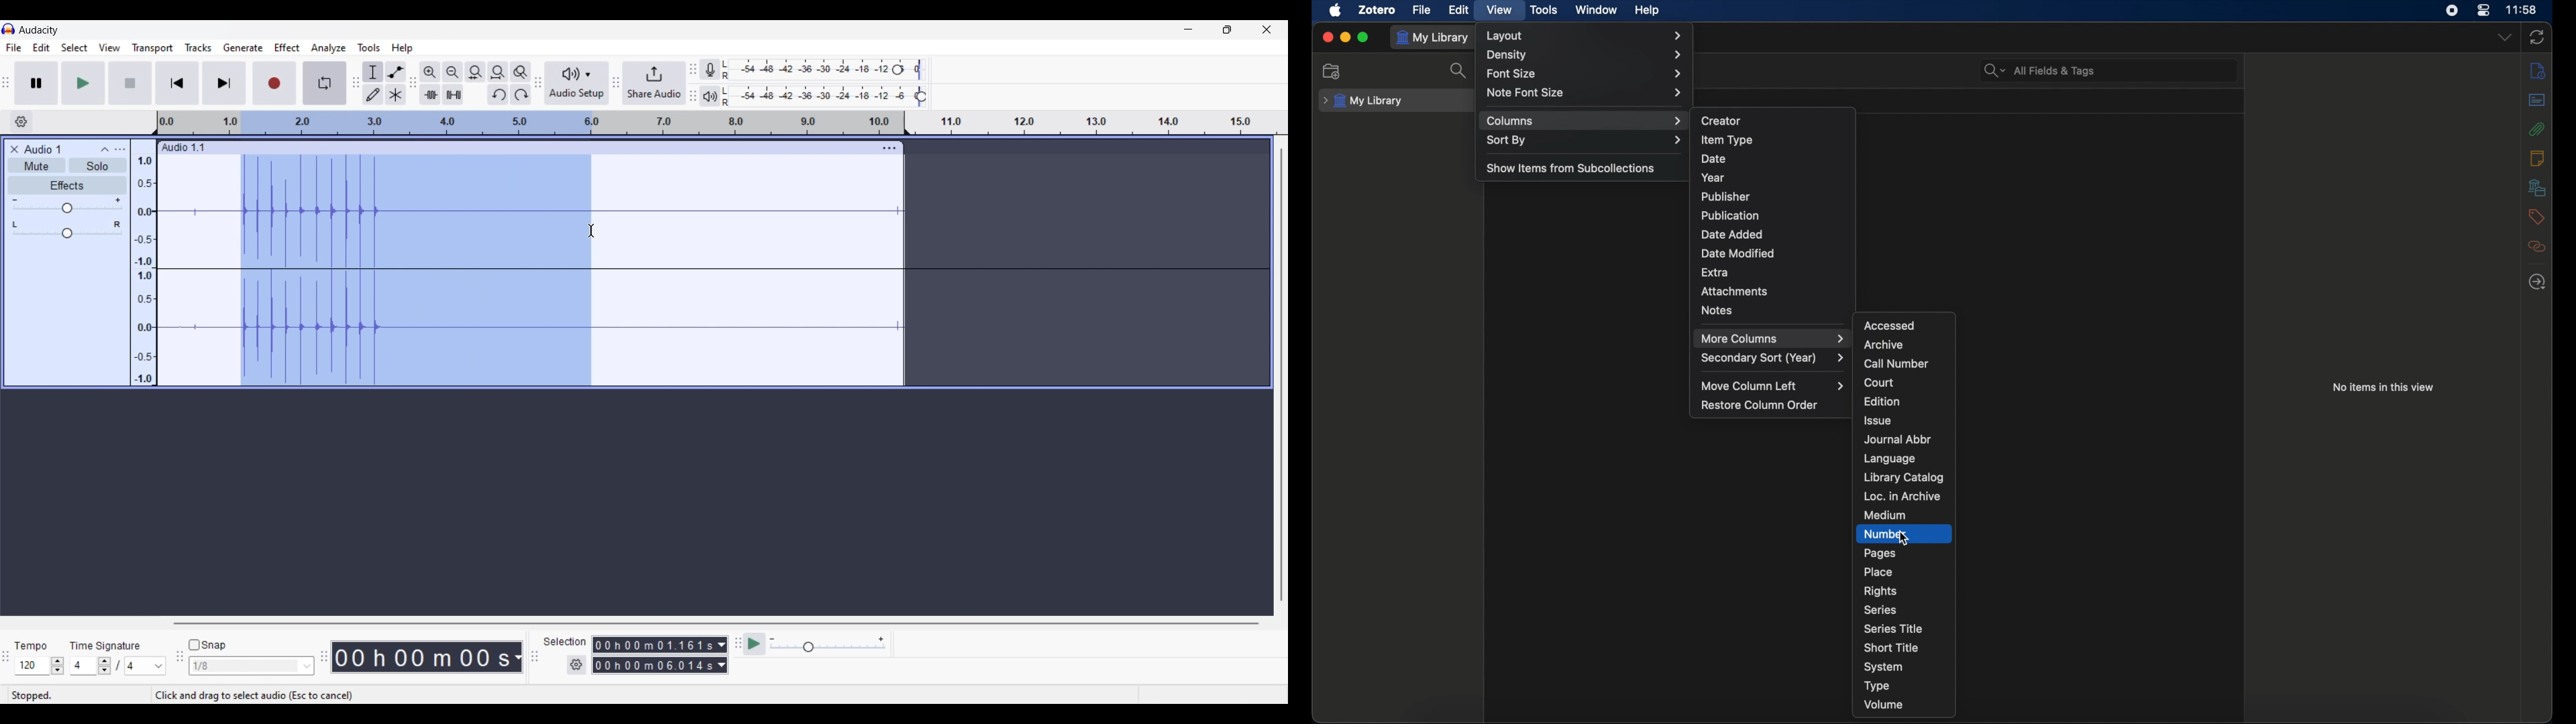 The image size is (2576, 728). I want to click on note font size, so click(1587, 93).